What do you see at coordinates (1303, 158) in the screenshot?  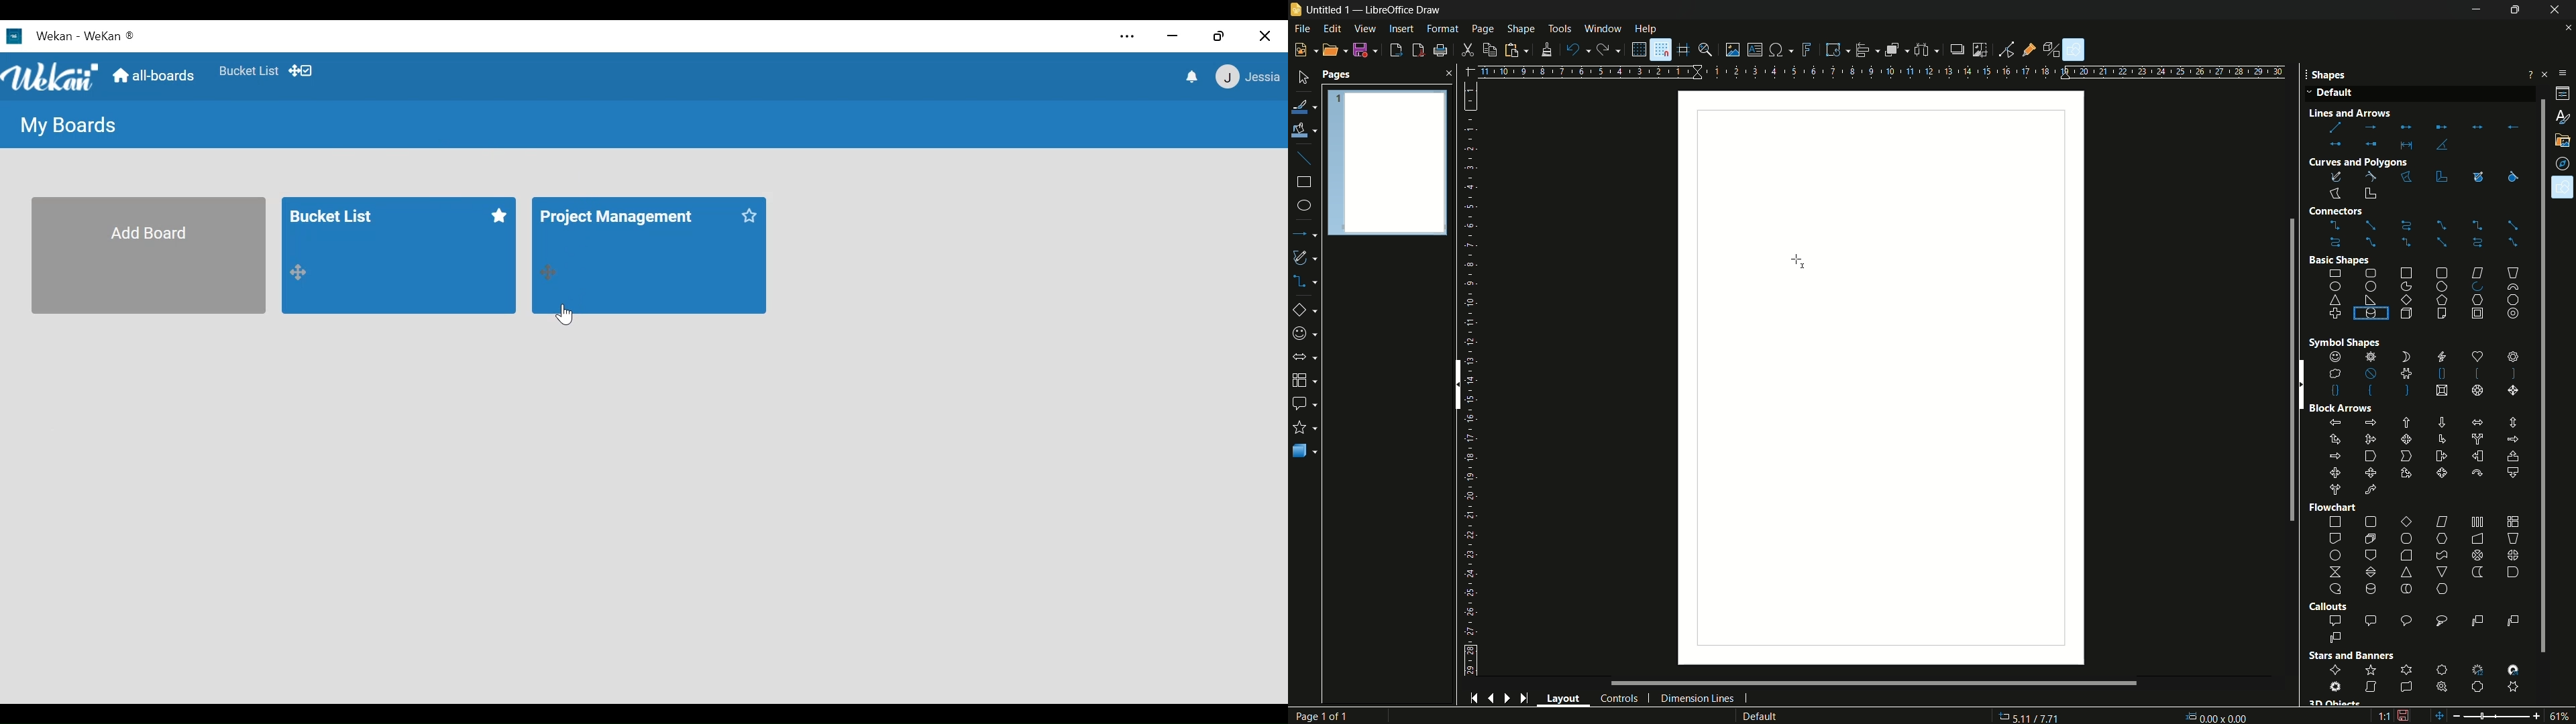 I see `insert line` at bounding box center [1303, 158].